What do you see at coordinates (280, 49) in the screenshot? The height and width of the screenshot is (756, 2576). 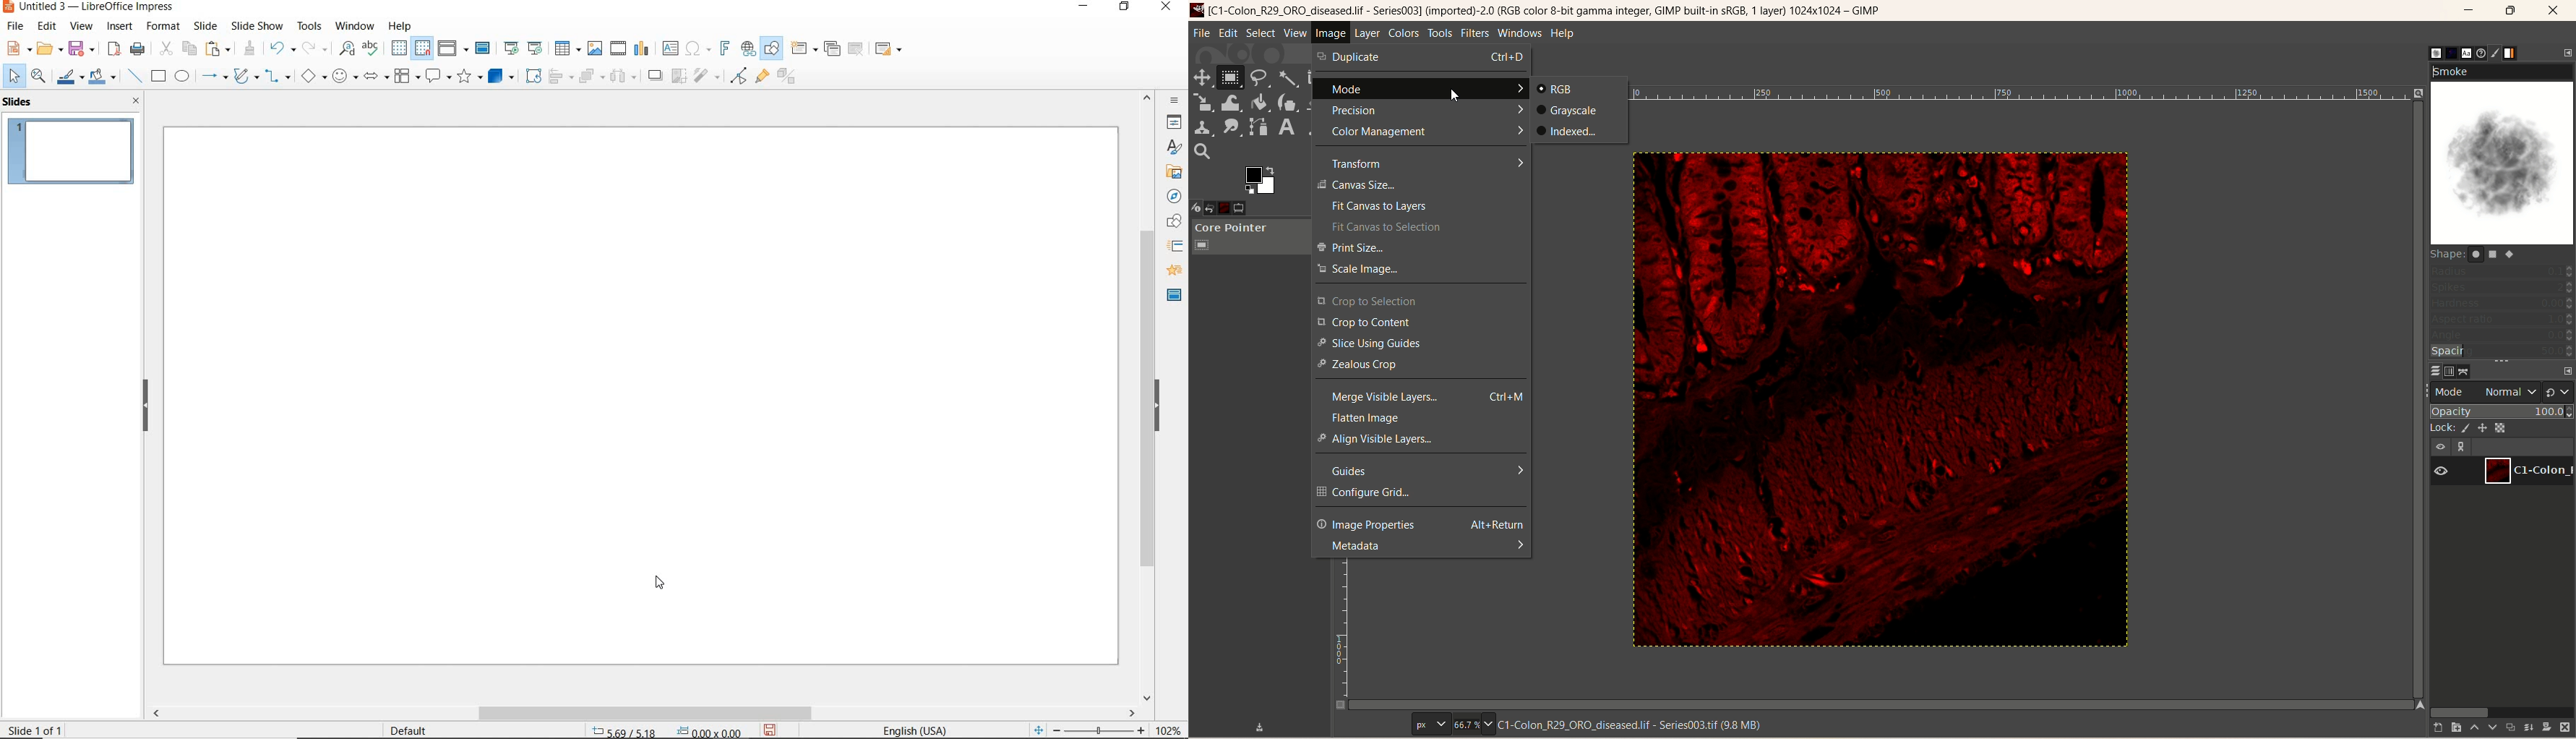 I see `UNDO` at bounding box center [280, 49].